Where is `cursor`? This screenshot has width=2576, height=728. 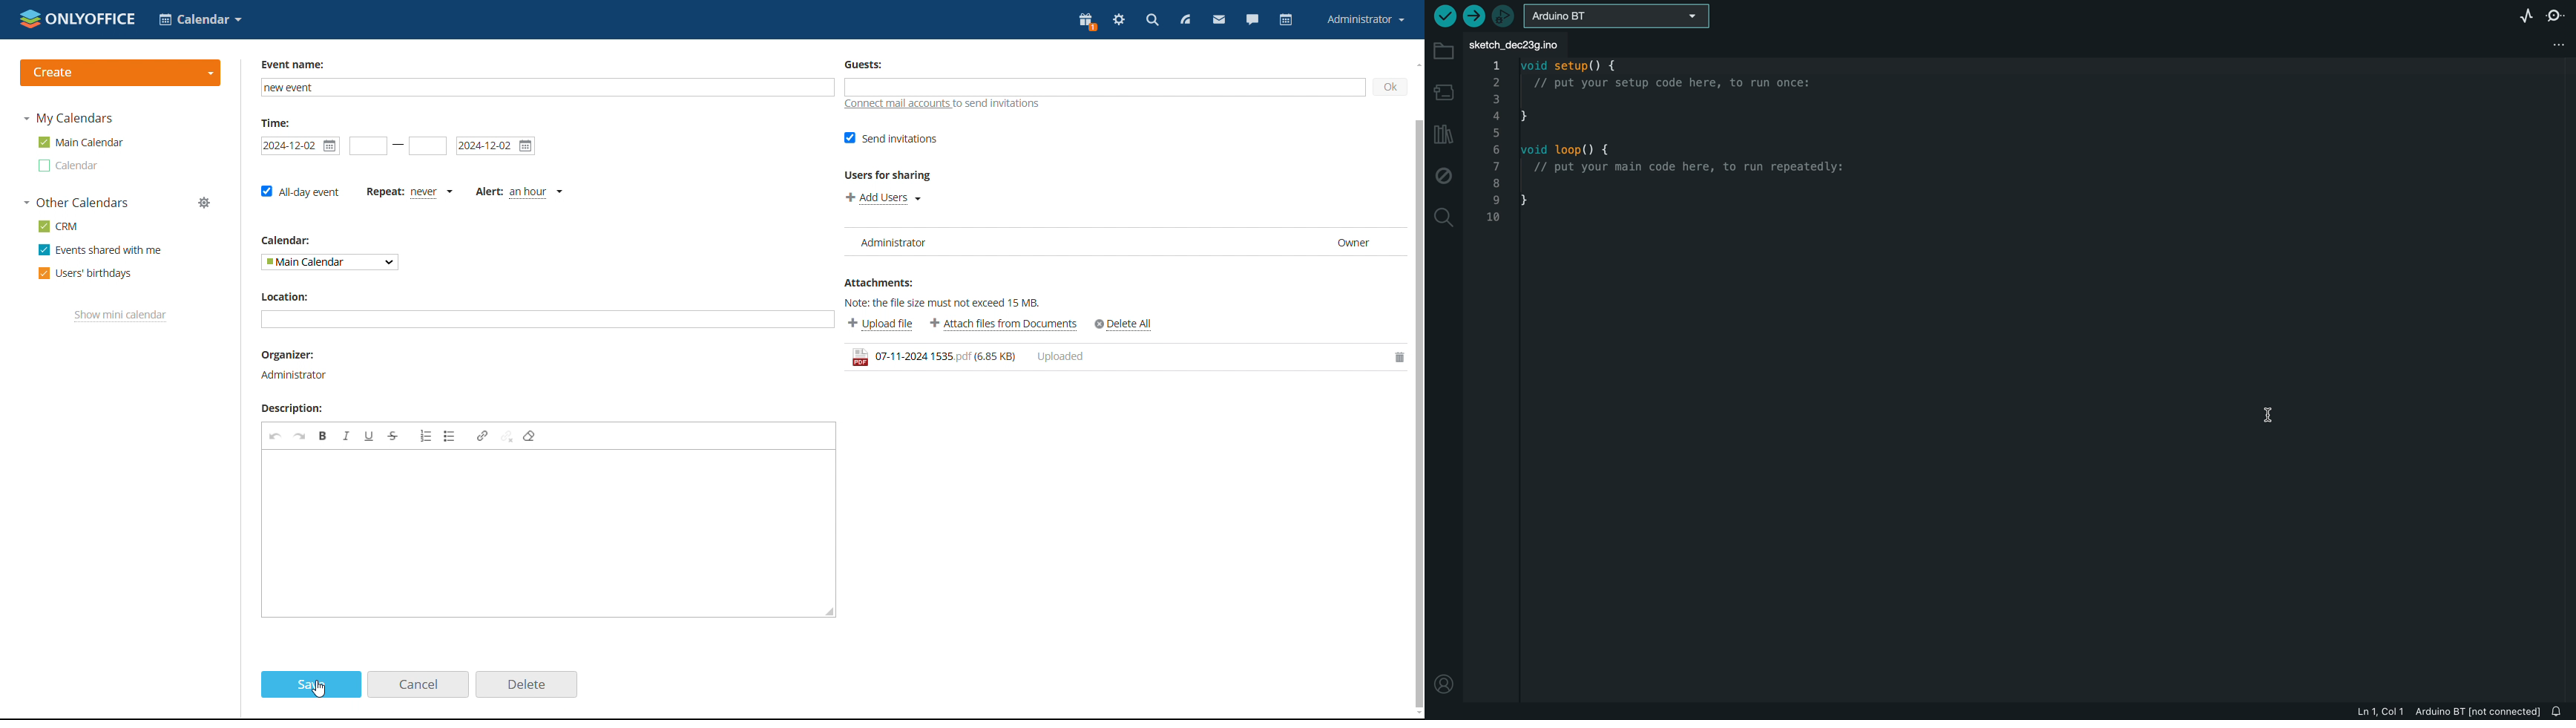 cursor is located at coordinates (2270, 405).